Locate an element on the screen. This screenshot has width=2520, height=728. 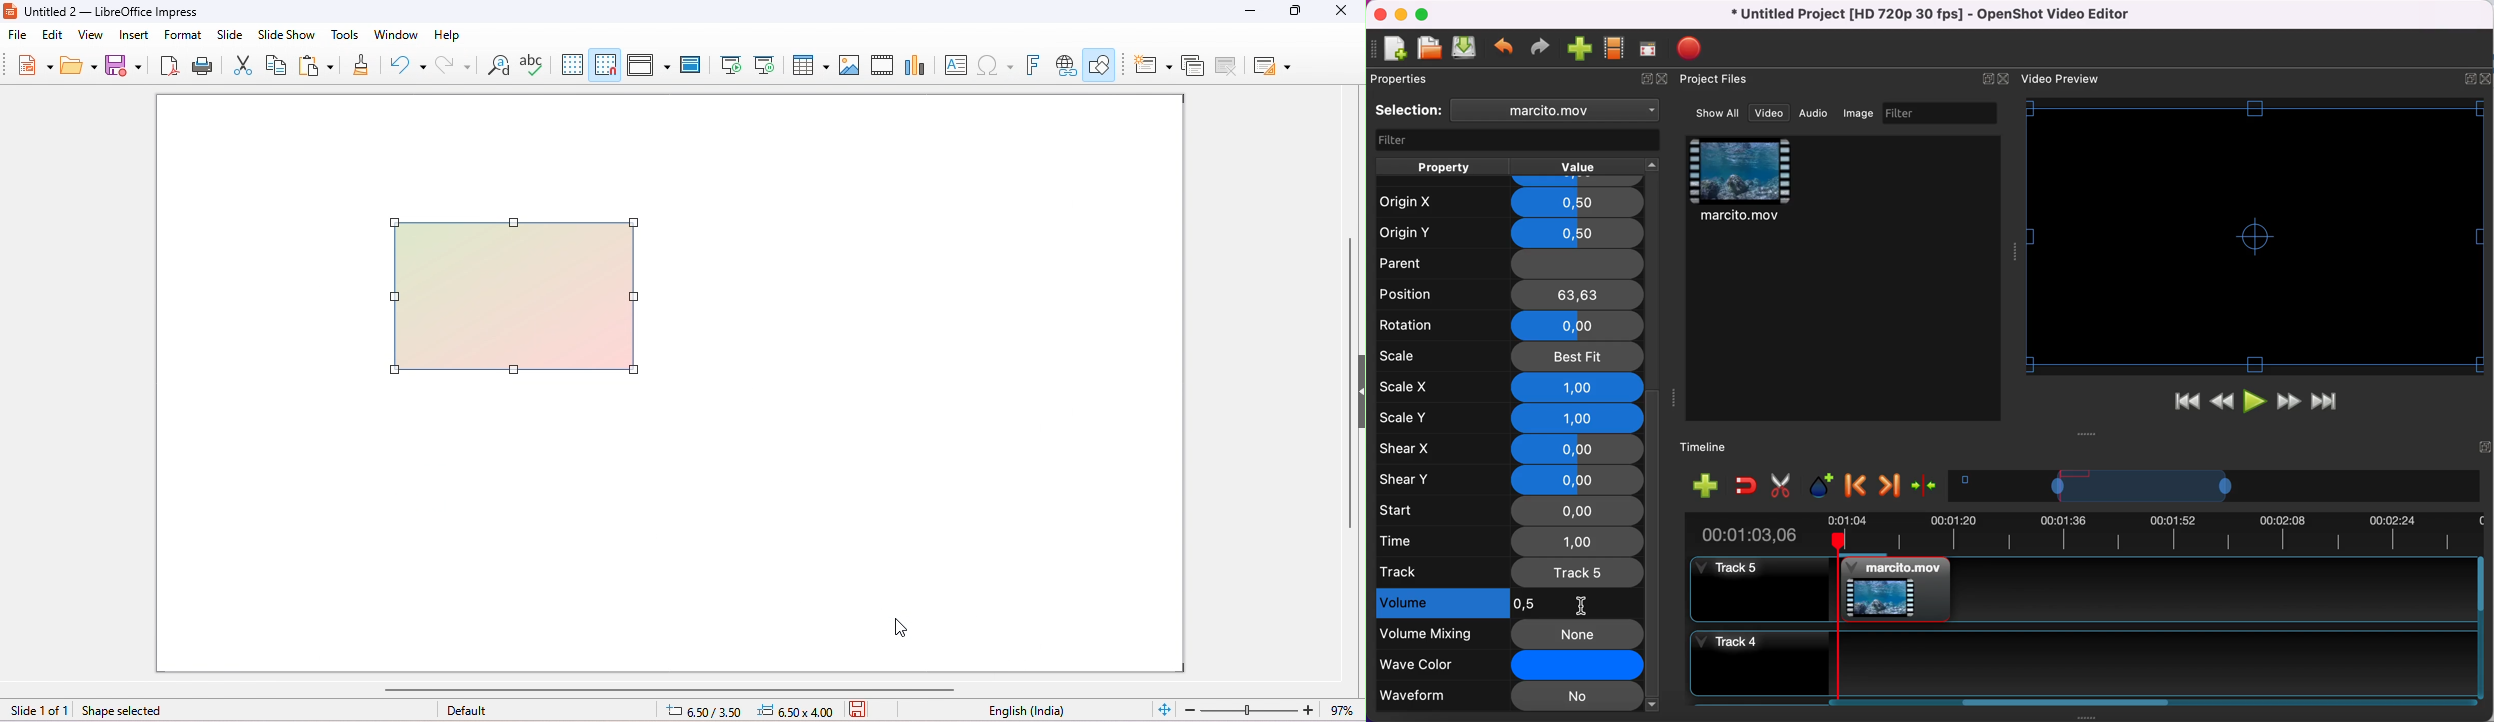
slide layout is located at coordinates (1274, 67).